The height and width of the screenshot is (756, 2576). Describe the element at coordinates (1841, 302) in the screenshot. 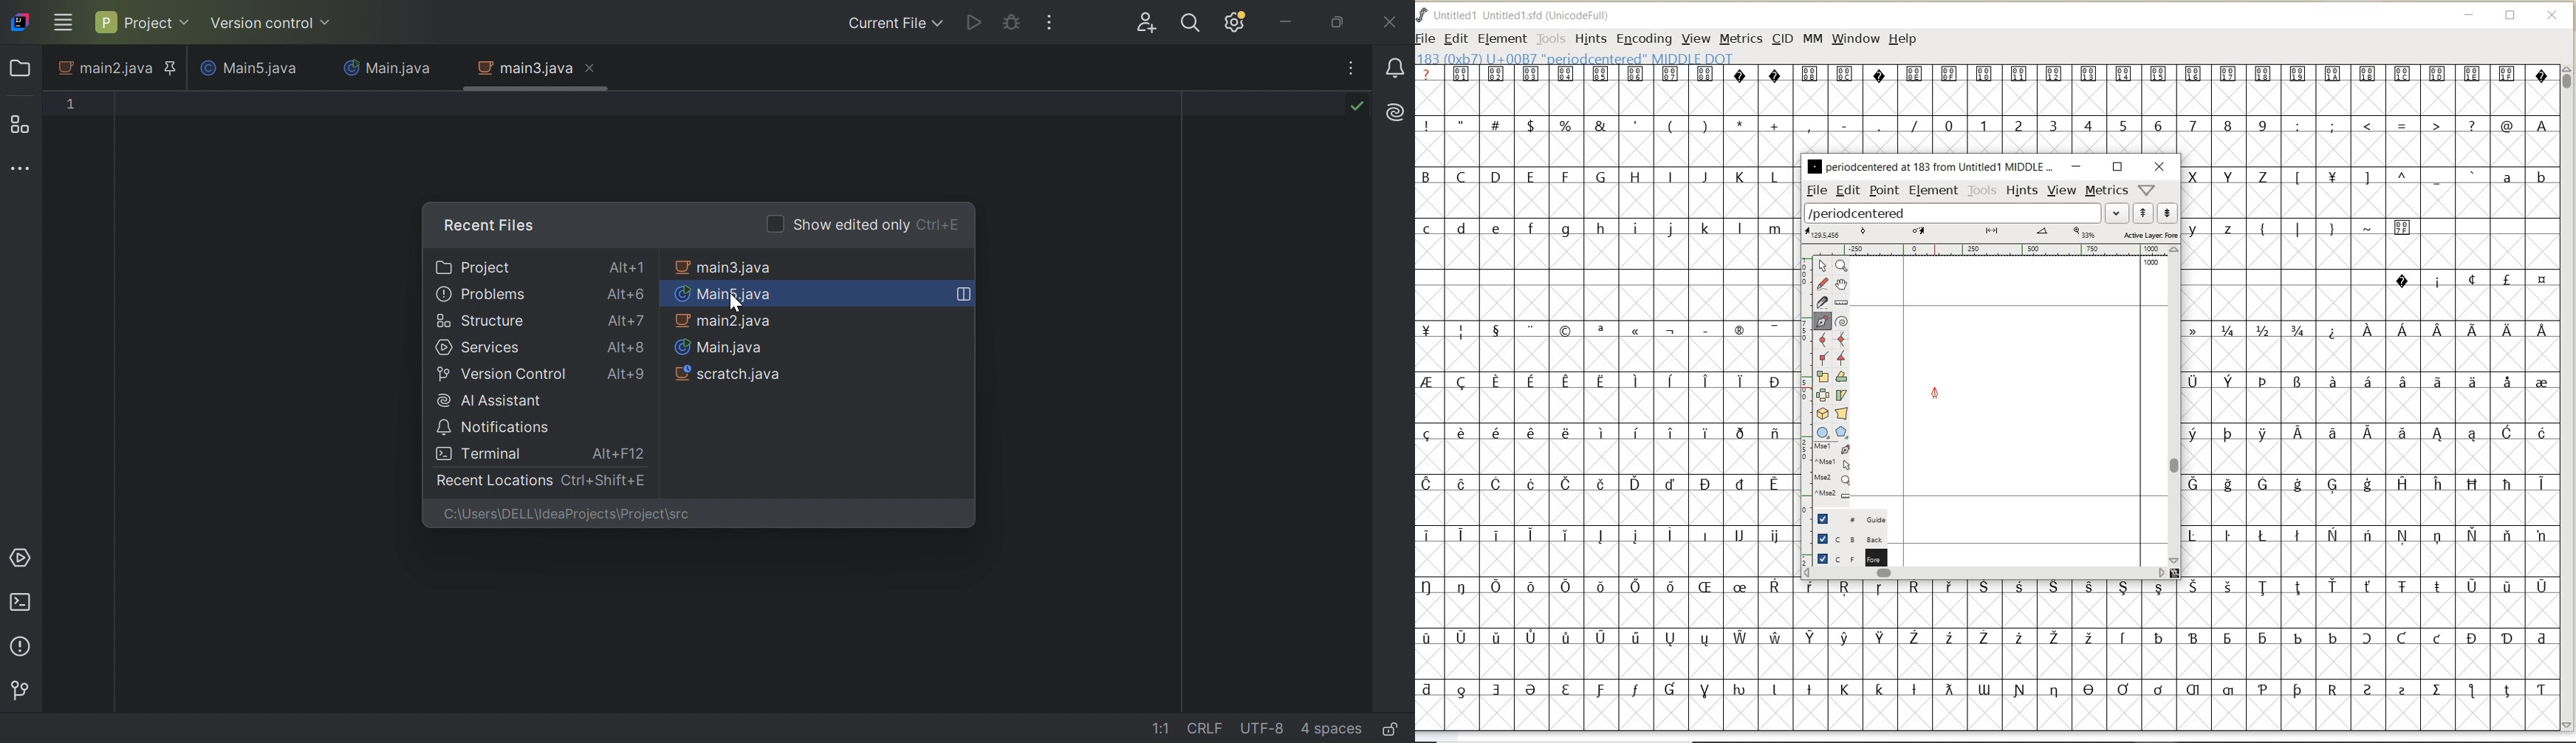

I see `measure a distance, angle between points` at that location.